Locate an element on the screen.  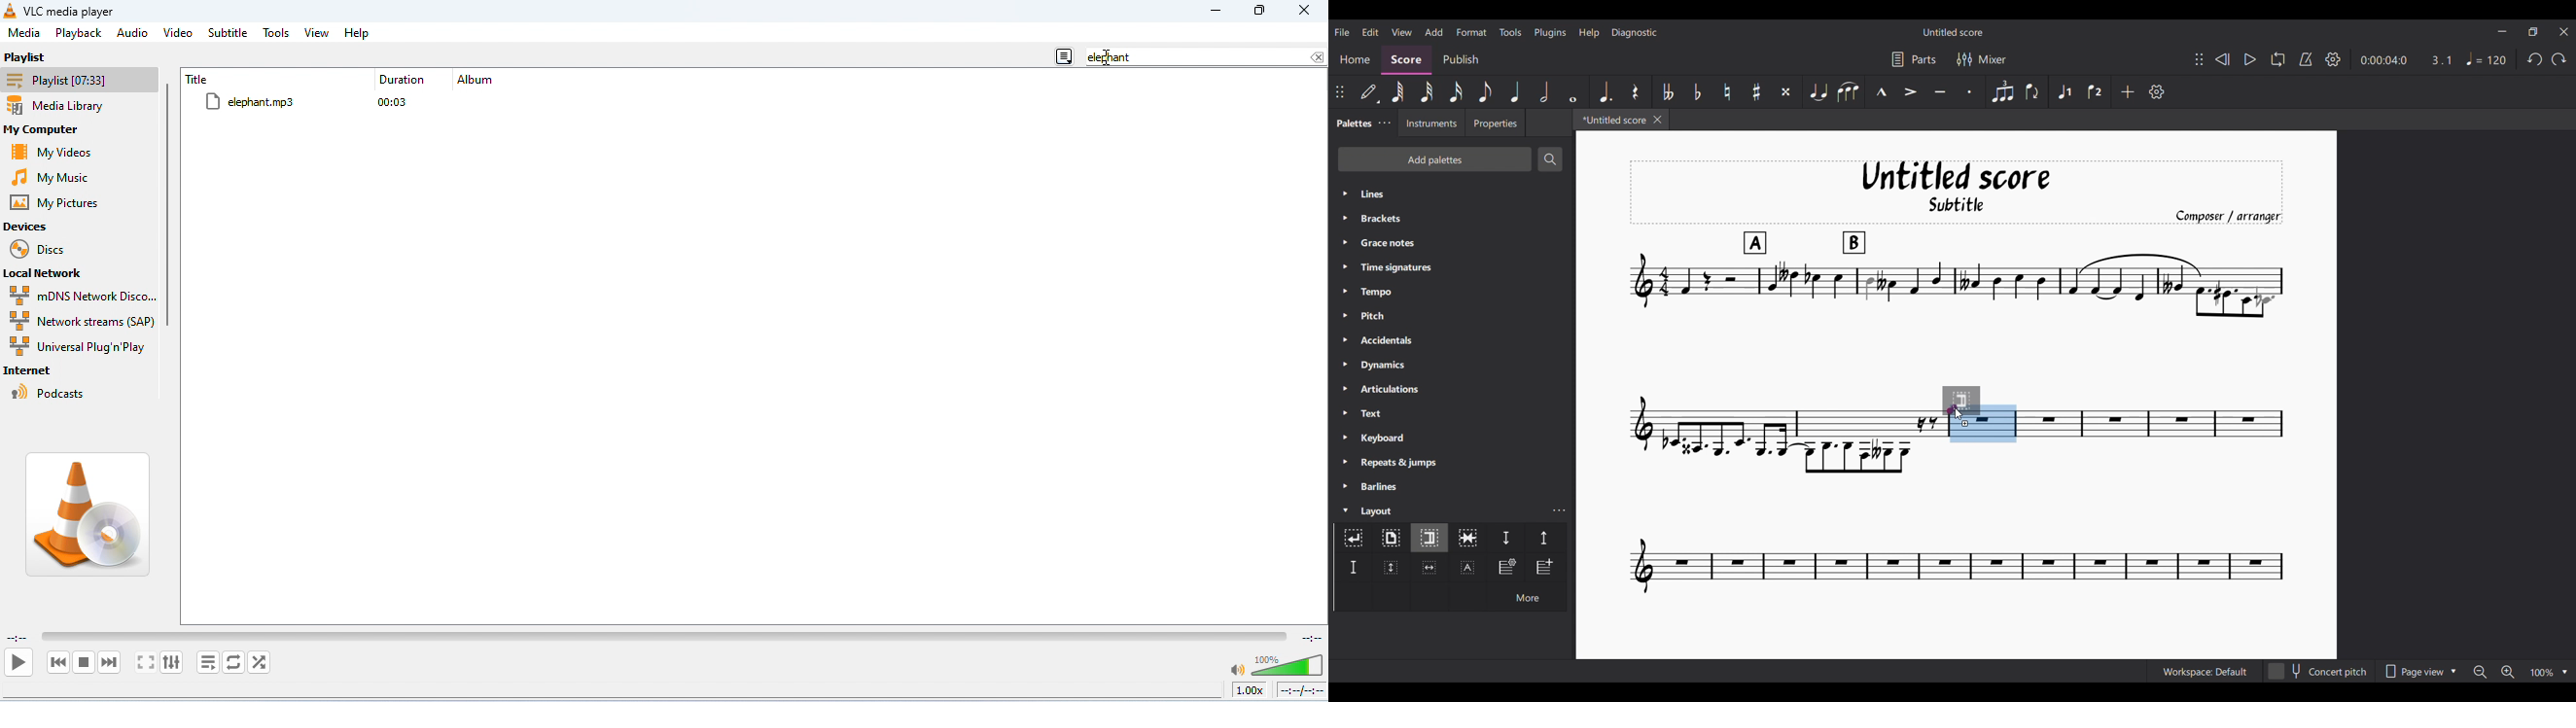
Redo is located at coordinates (2559, 59).